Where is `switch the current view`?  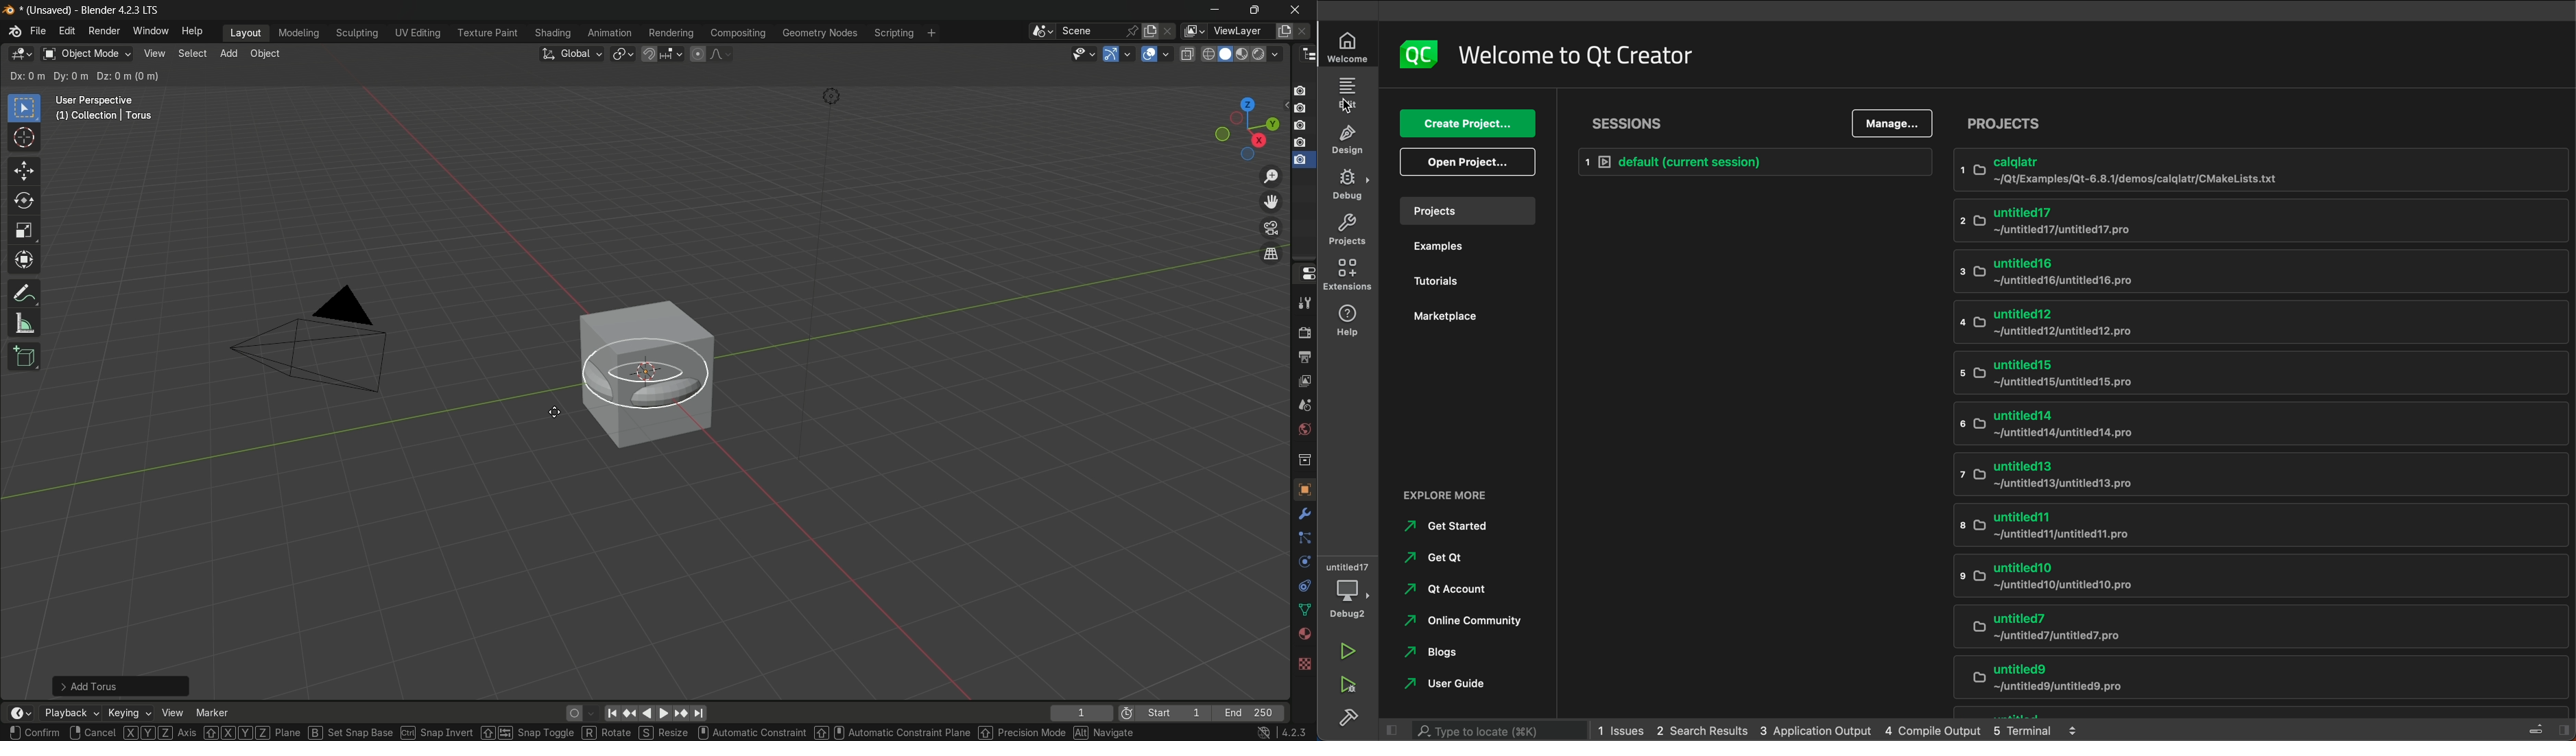 switch the current view is located at coordinates (1269, 253).